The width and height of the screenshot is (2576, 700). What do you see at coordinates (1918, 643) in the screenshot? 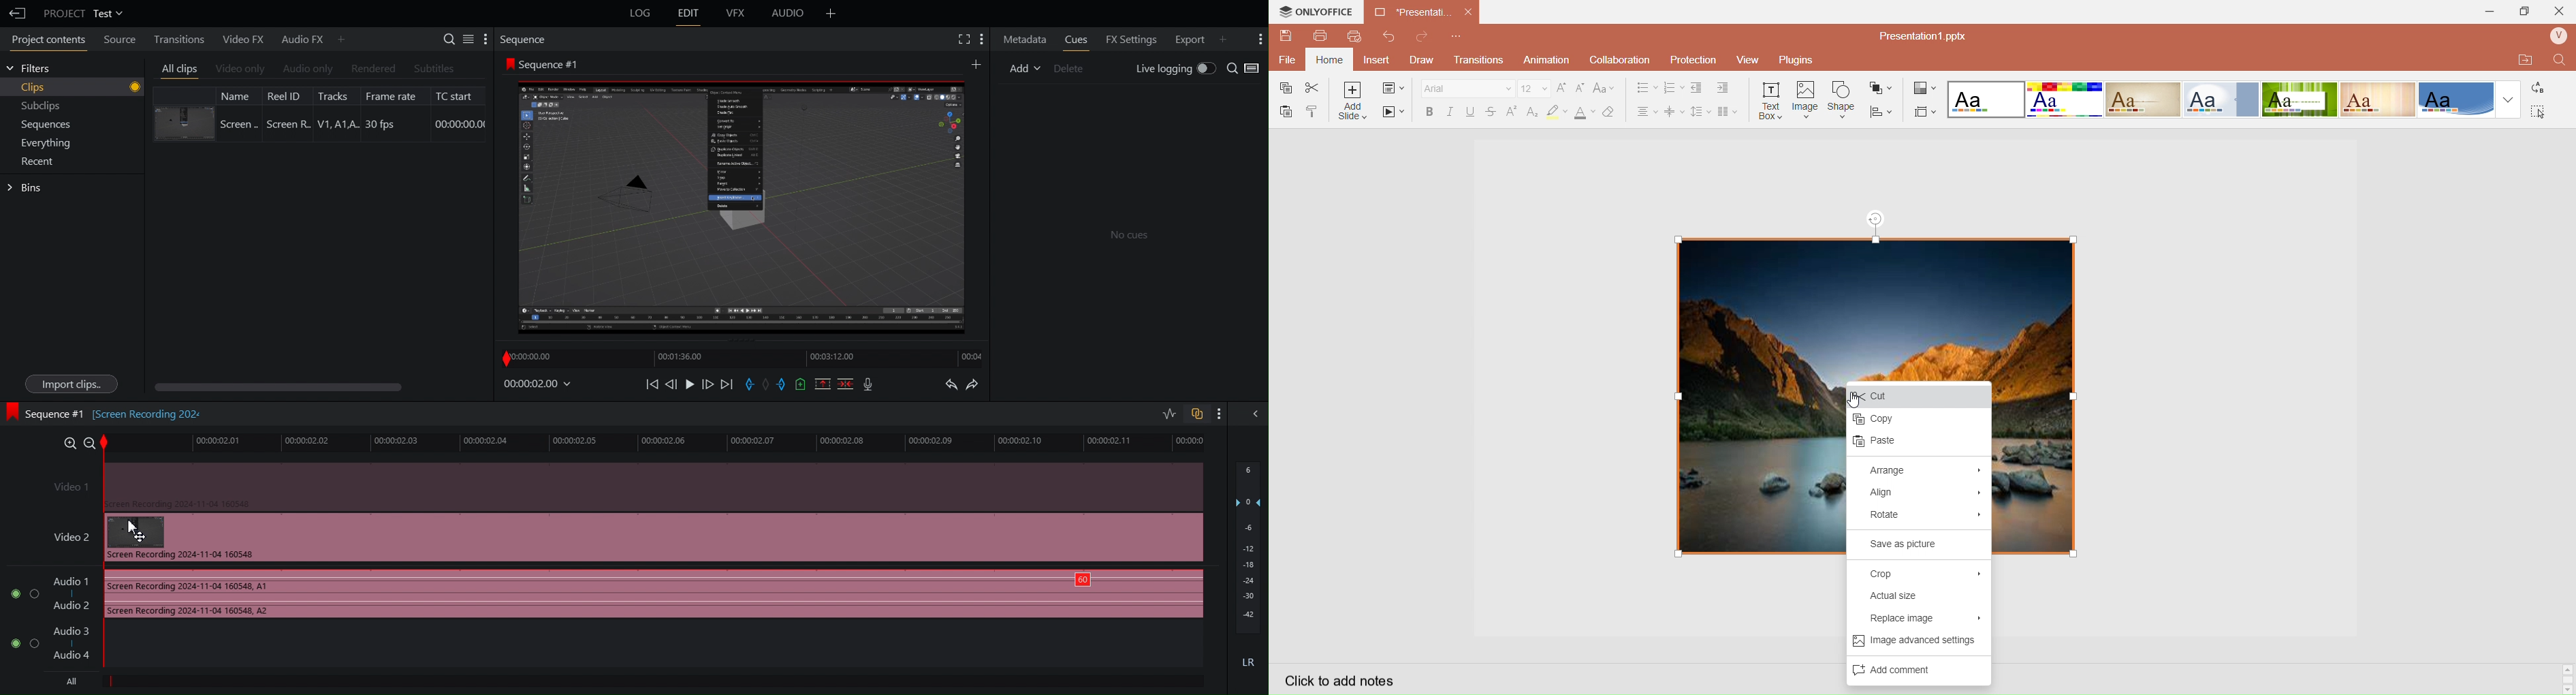
I see `Image advance settings ` at bounding box center [1918, 643].